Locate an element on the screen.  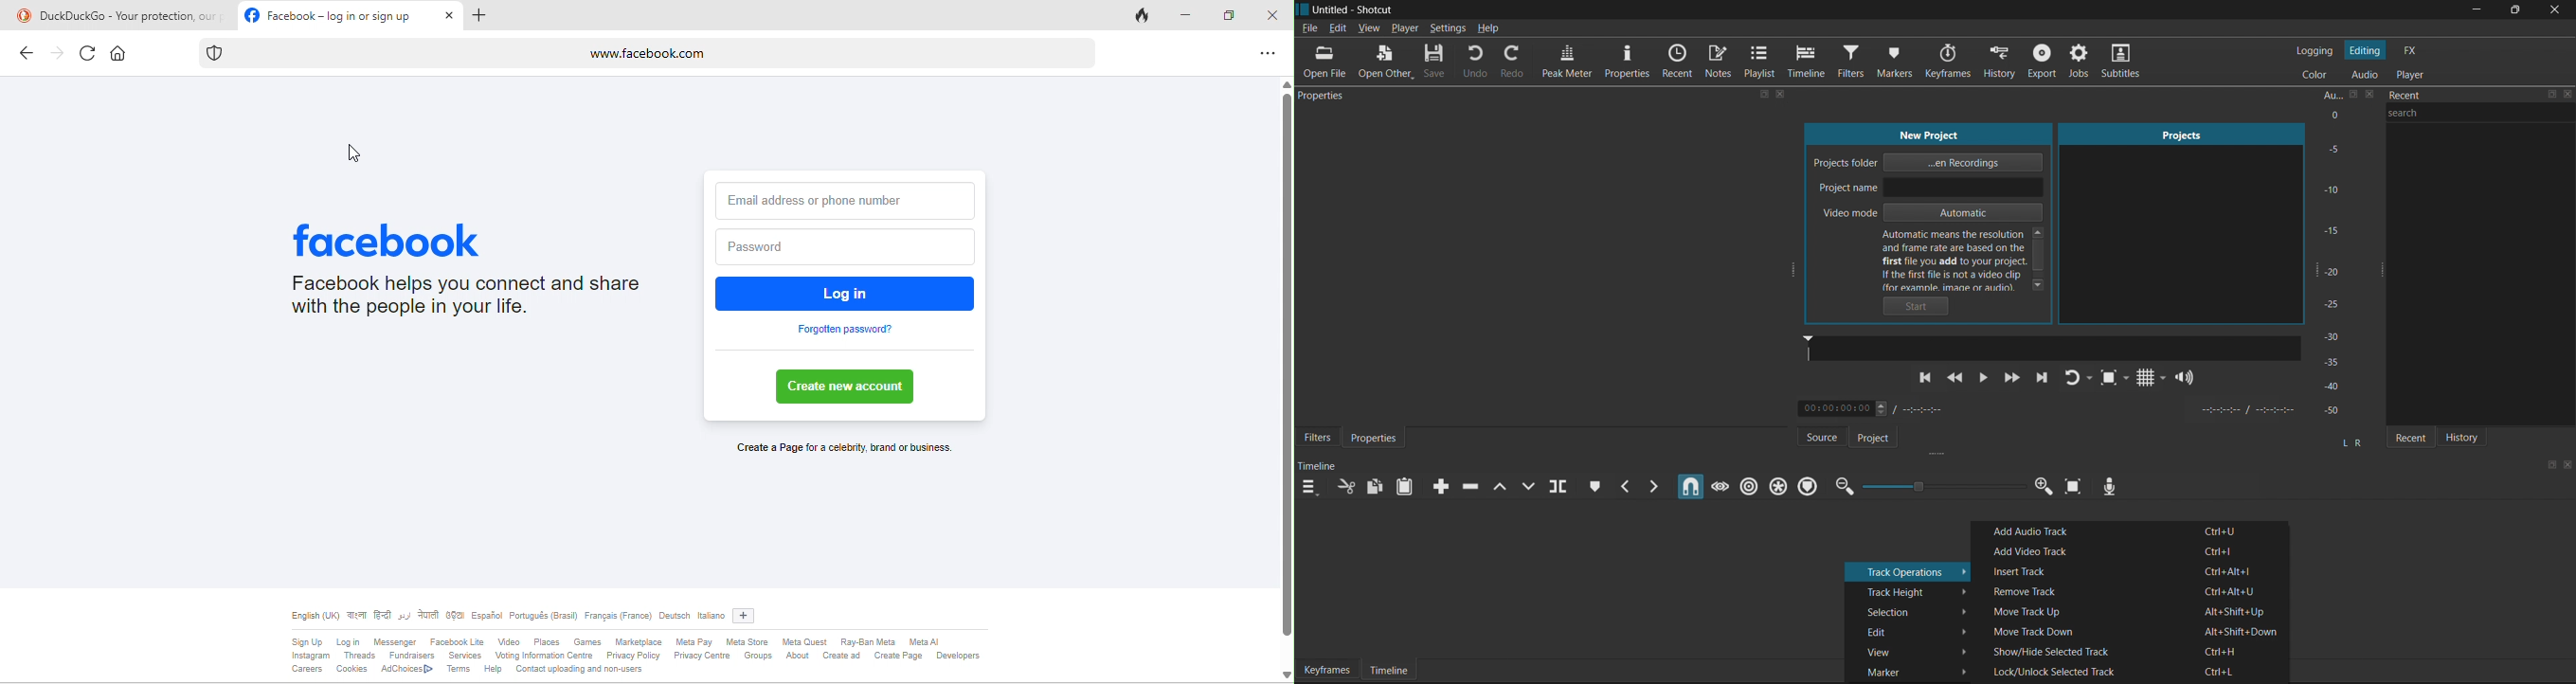
Zoom in is located at coordinates (2042, 488).